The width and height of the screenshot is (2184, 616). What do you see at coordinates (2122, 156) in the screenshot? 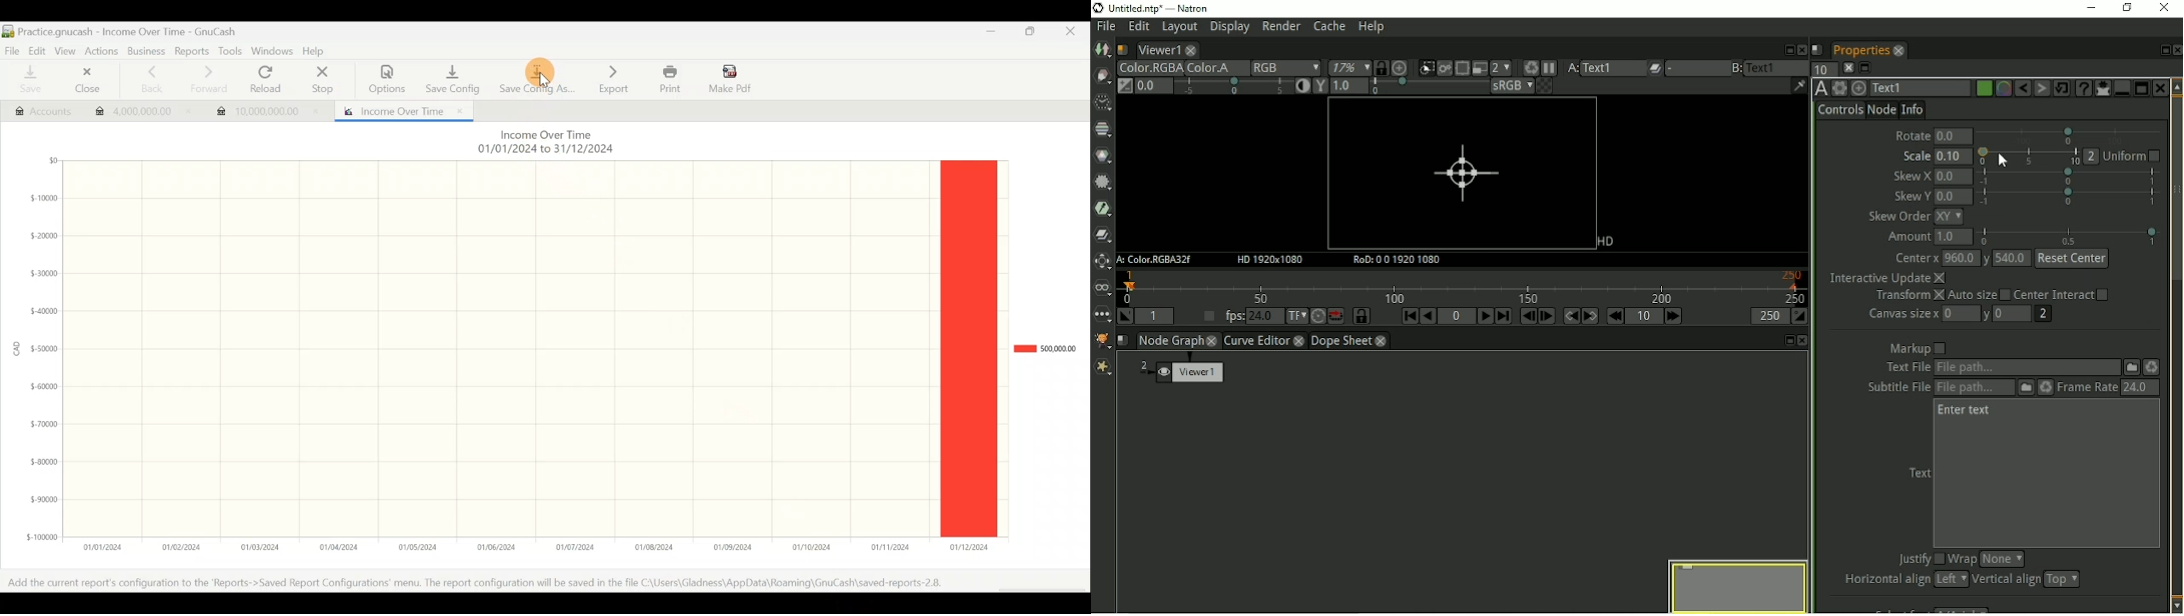
I see `uniform` at bounding box center [2122, 156].